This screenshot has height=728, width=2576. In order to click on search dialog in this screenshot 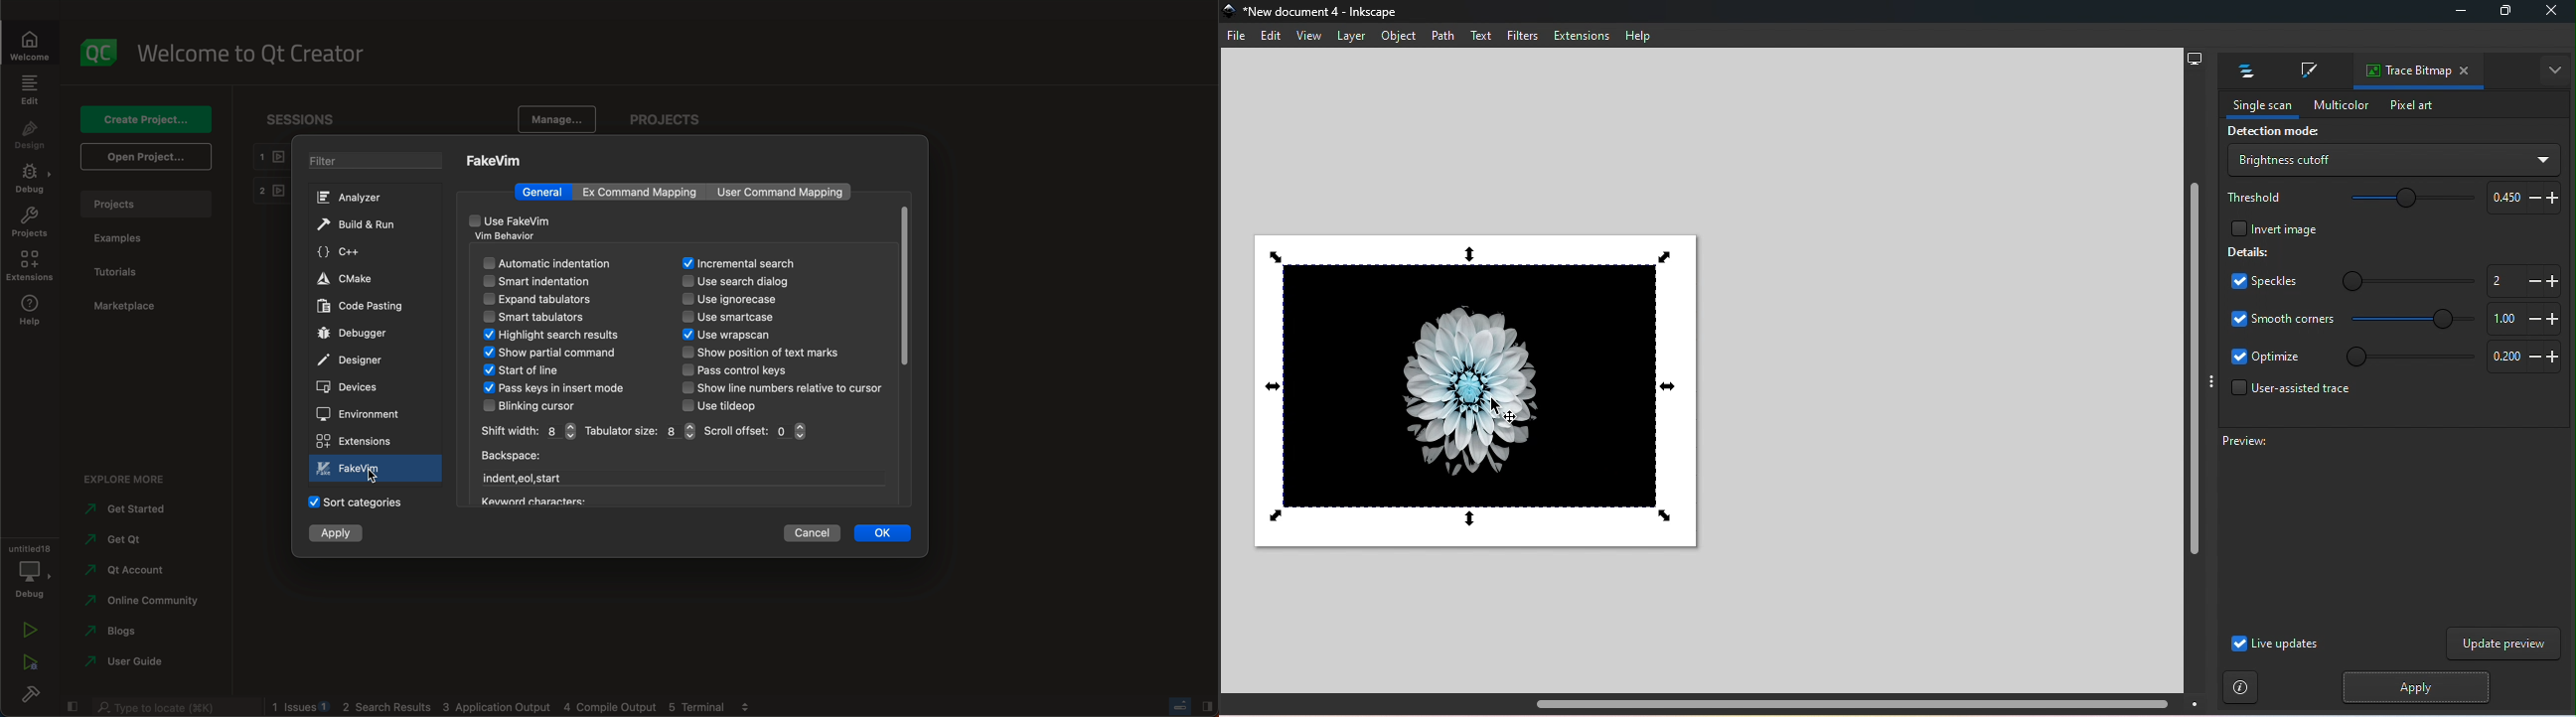, I will do `click(749, 282)`.